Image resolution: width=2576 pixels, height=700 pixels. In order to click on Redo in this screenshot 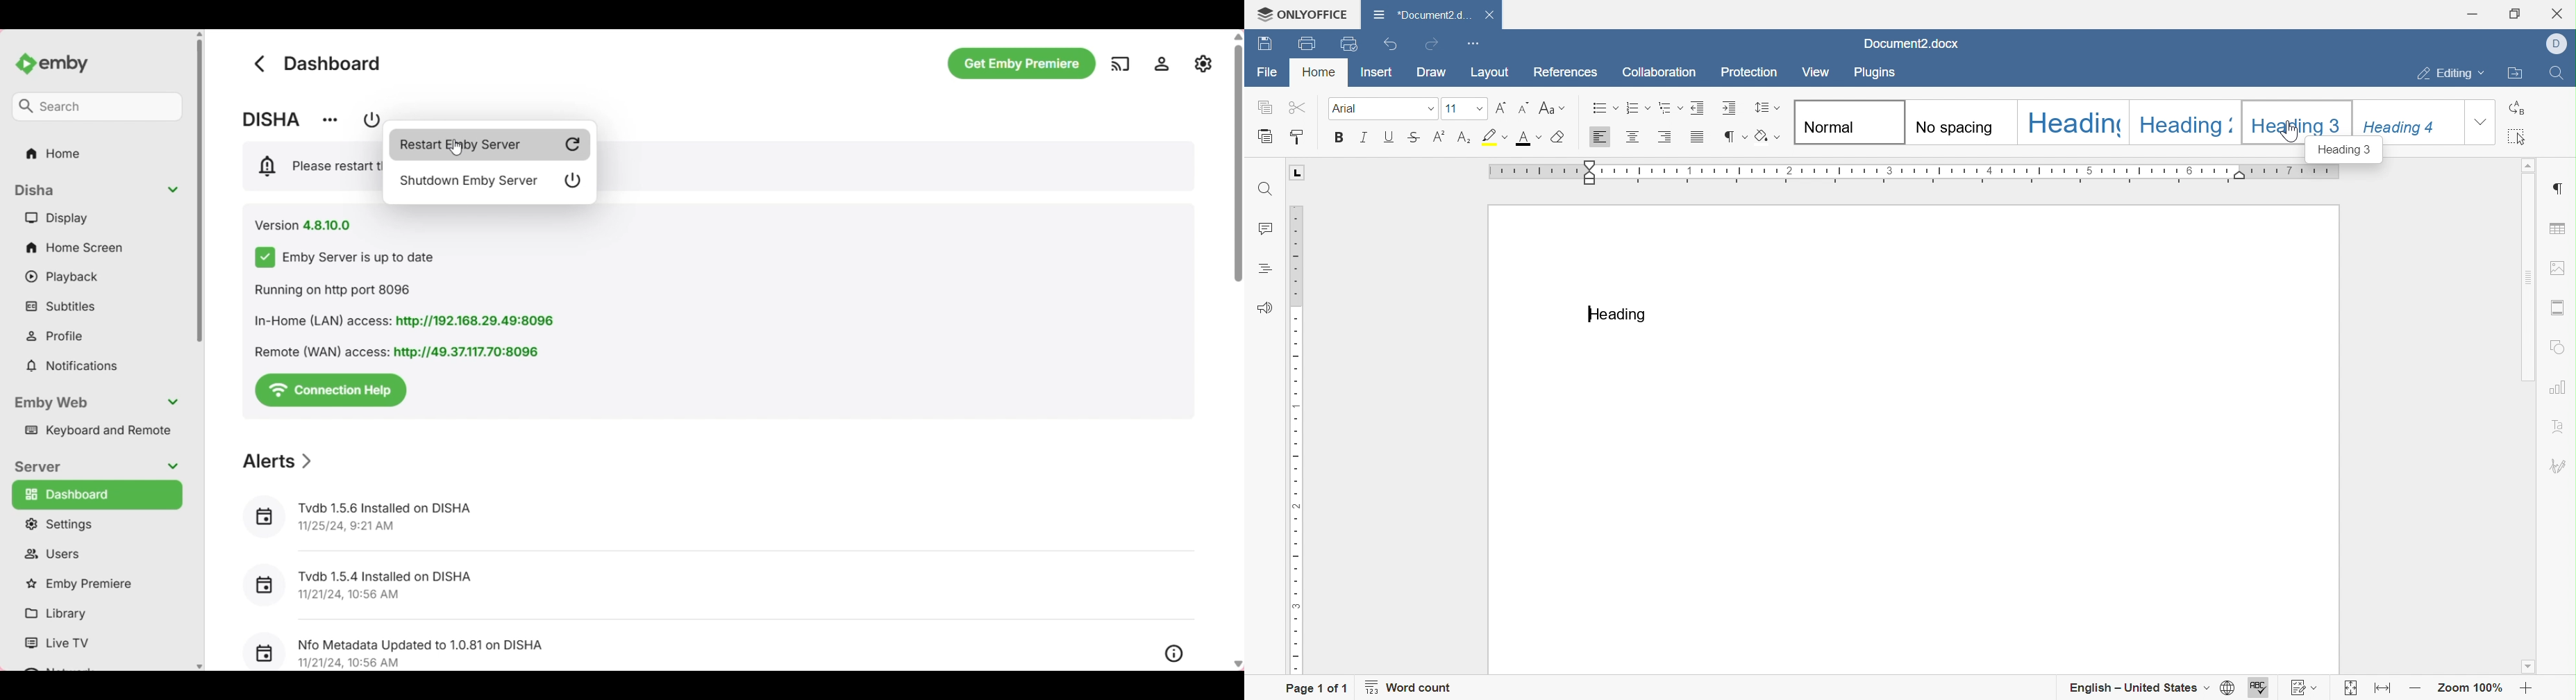, I will do `click(1432, 43)`.